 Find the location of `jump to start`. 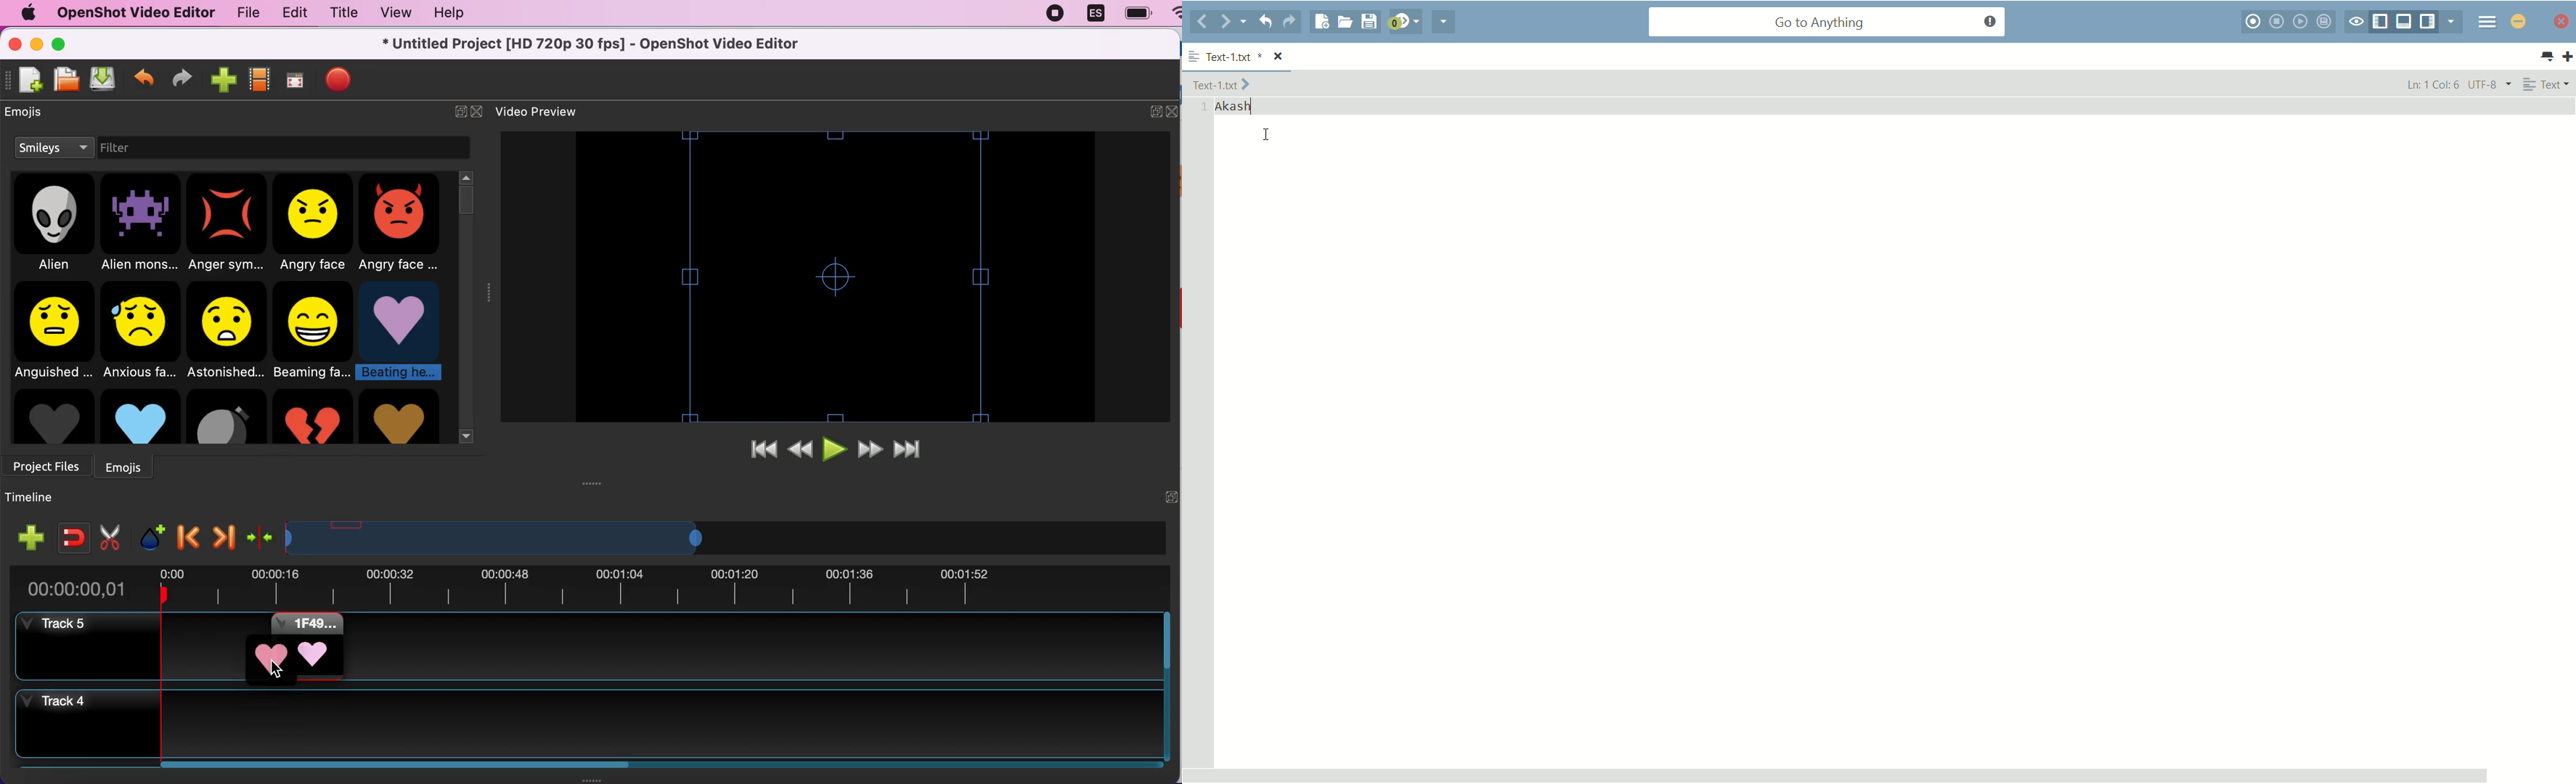

jump to start is located at coordinates (764, 450).